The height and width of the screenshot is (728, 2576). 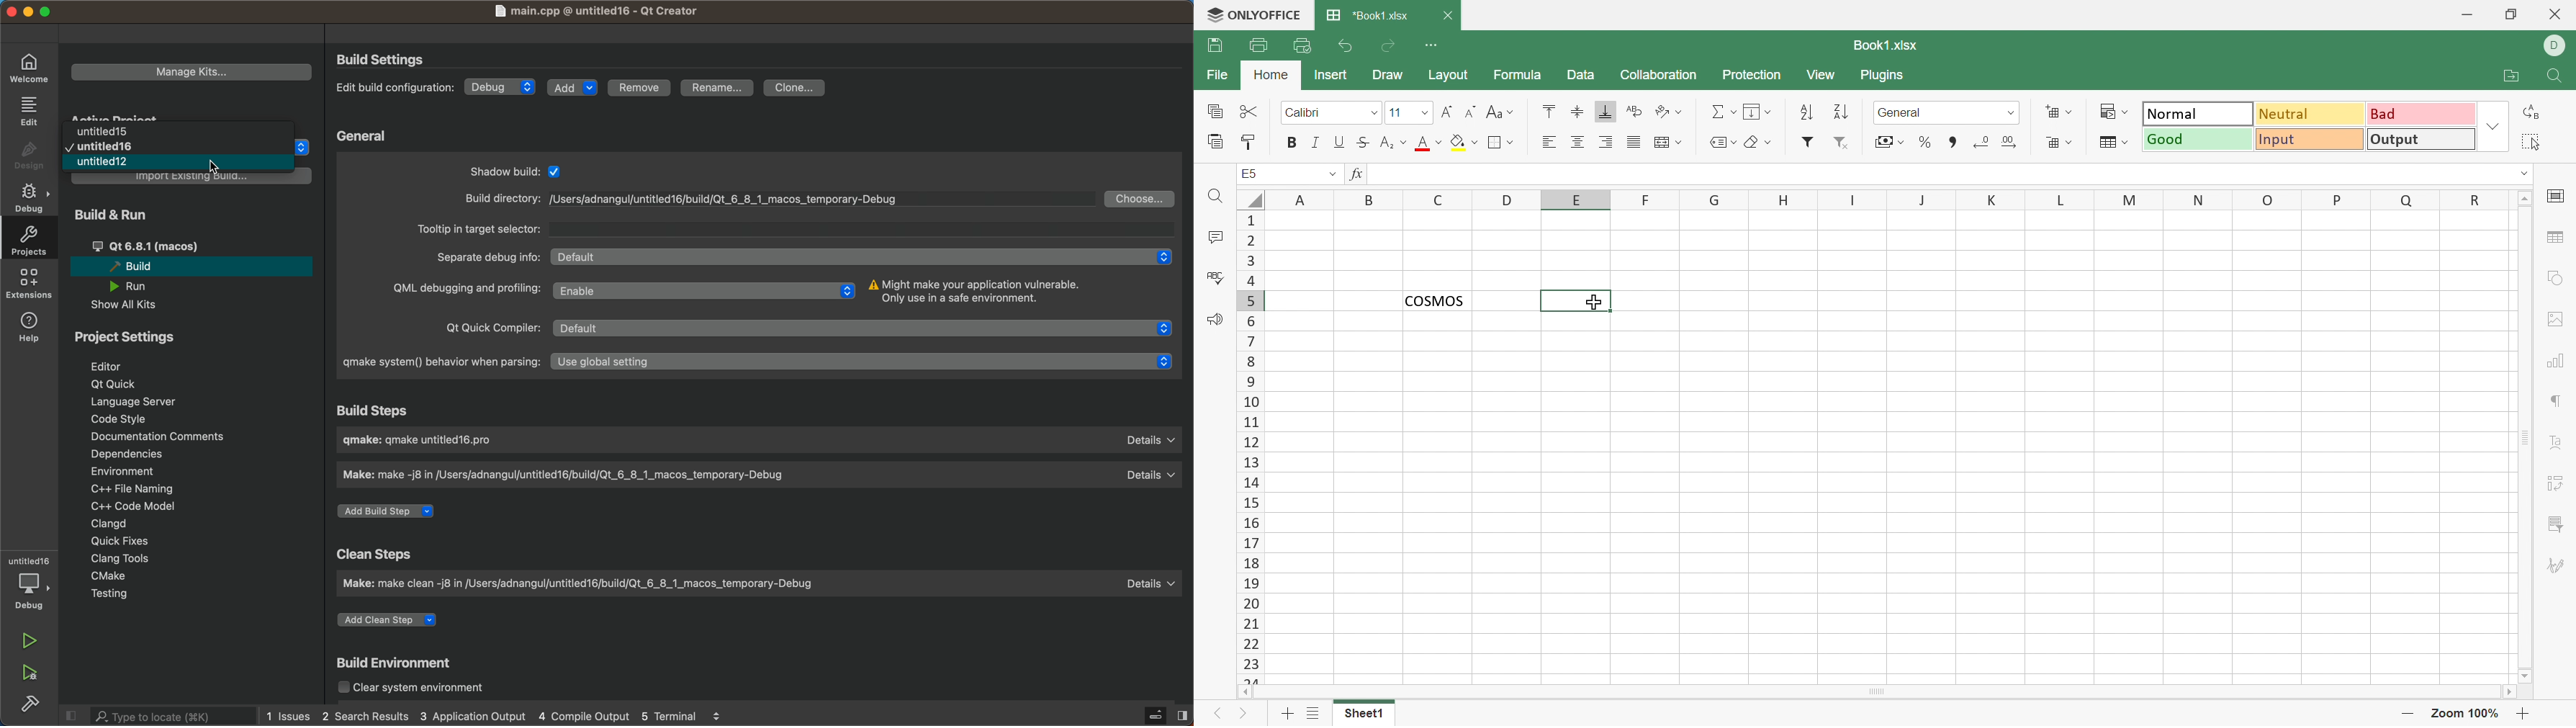 What do you see at coordinates (1332, 76) in the screenshot?
I see `Insert` at bounding box center [1332, 76].